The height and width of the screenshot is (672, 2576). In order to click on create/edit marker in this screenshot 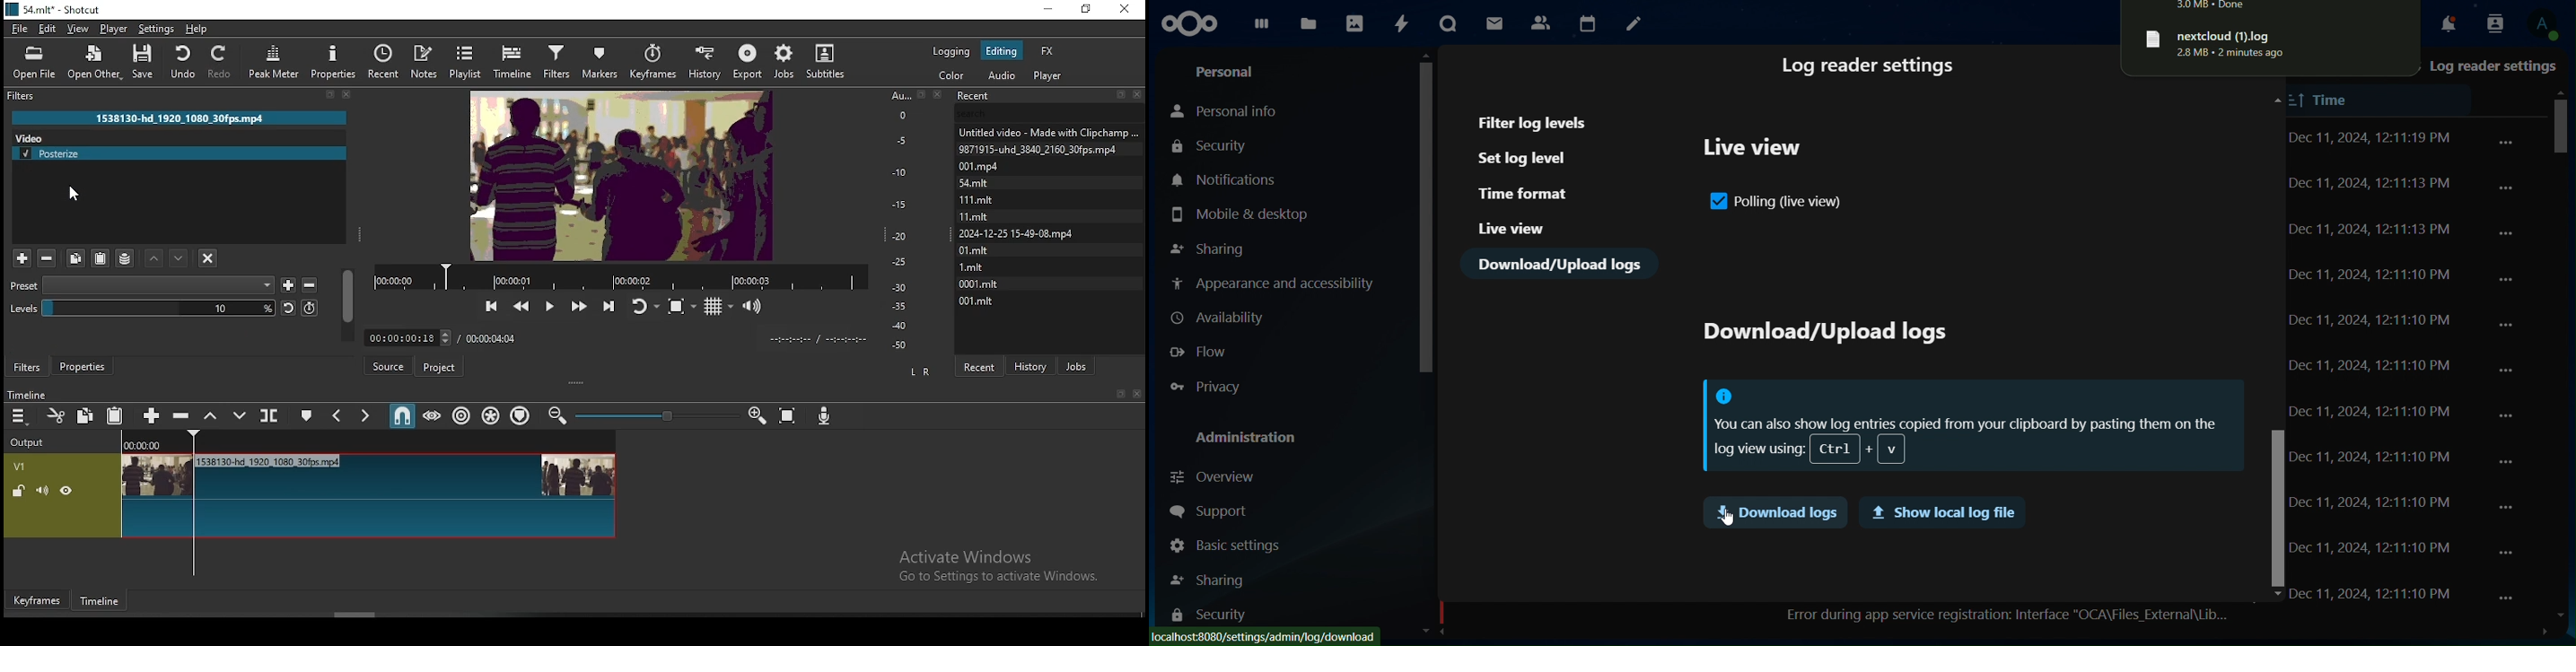, I will do `click(307, 414)`.